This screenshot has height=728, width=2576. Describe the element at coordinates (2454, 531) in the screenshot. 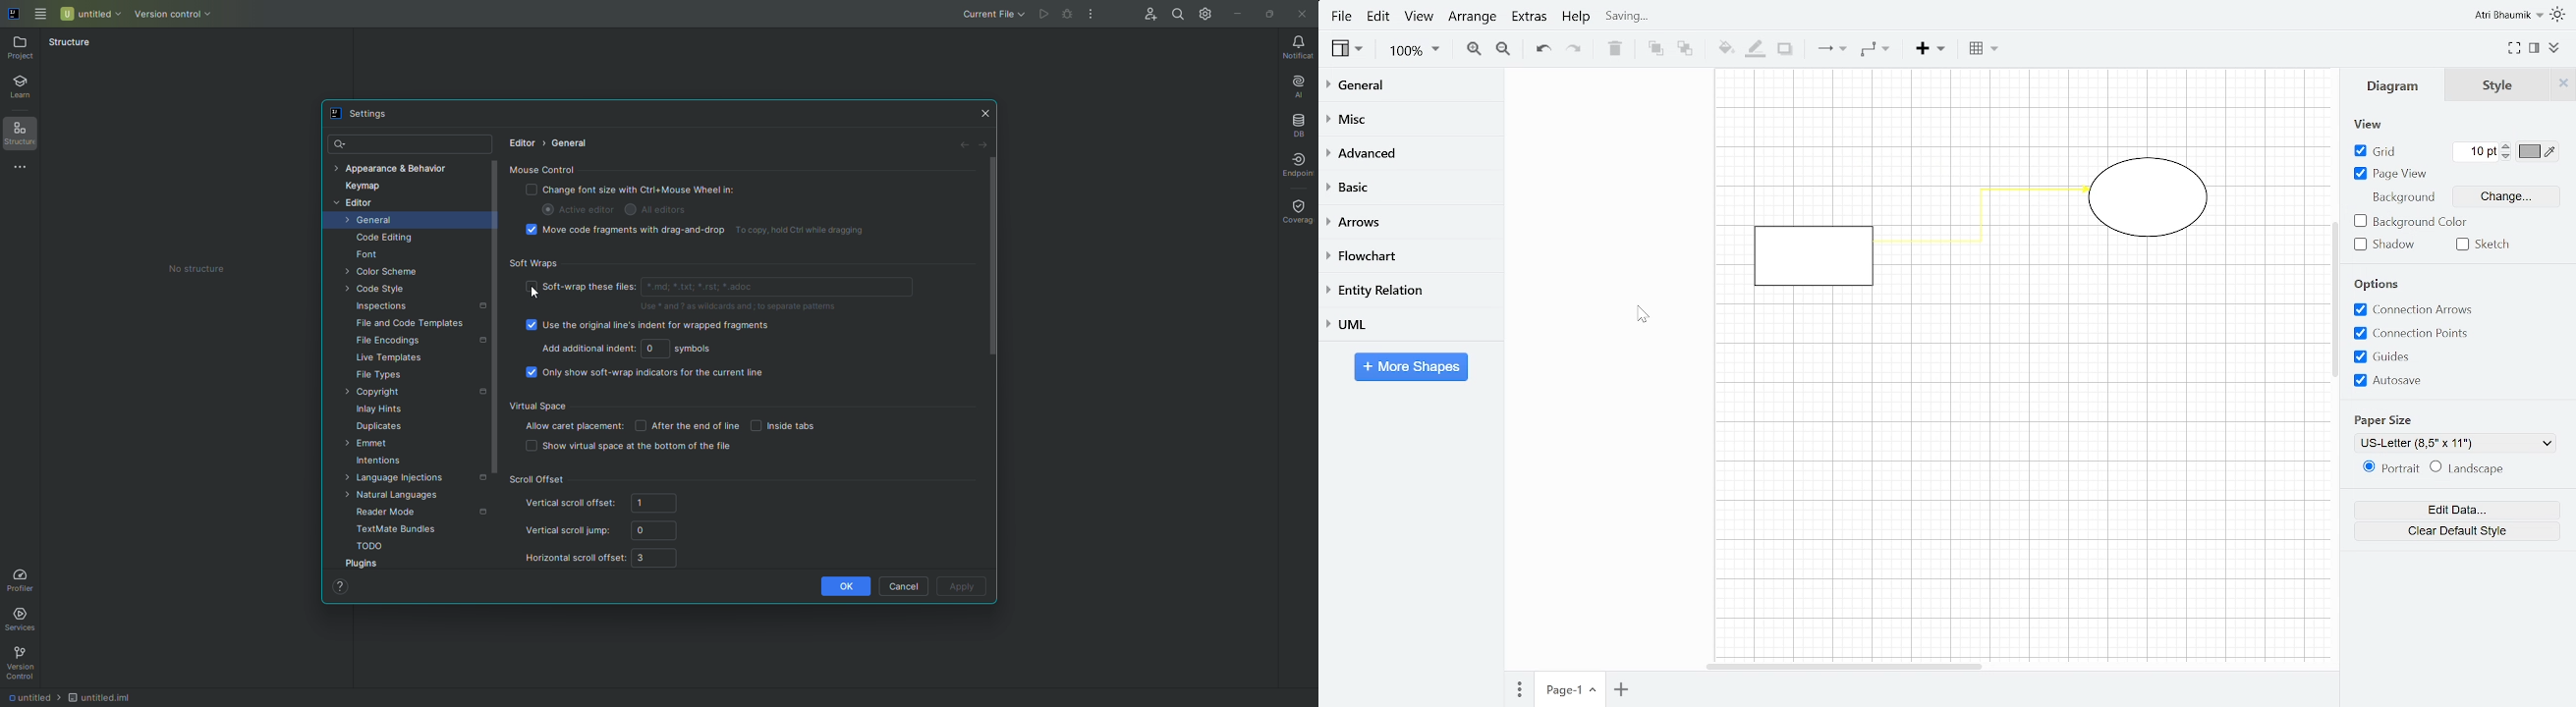

I see `Clear default style` at that location.